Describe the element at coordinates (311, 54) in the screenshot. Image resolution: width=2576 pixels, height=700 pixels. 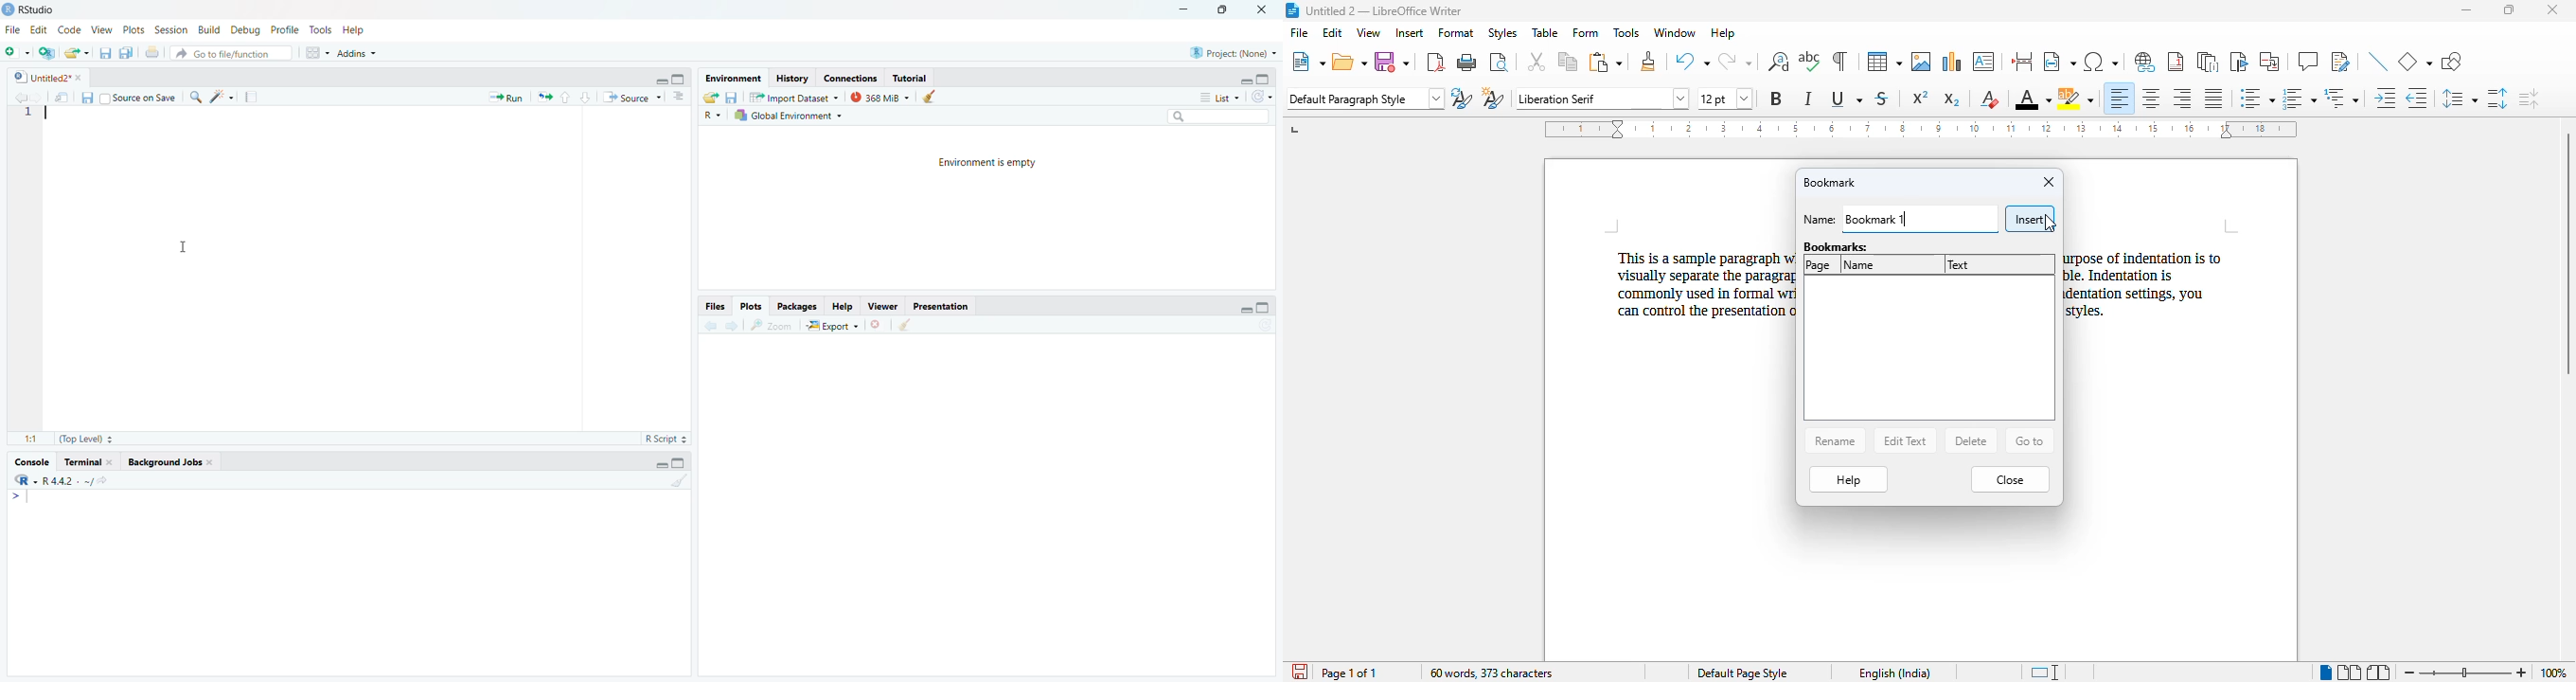
I see `grid` at that location.